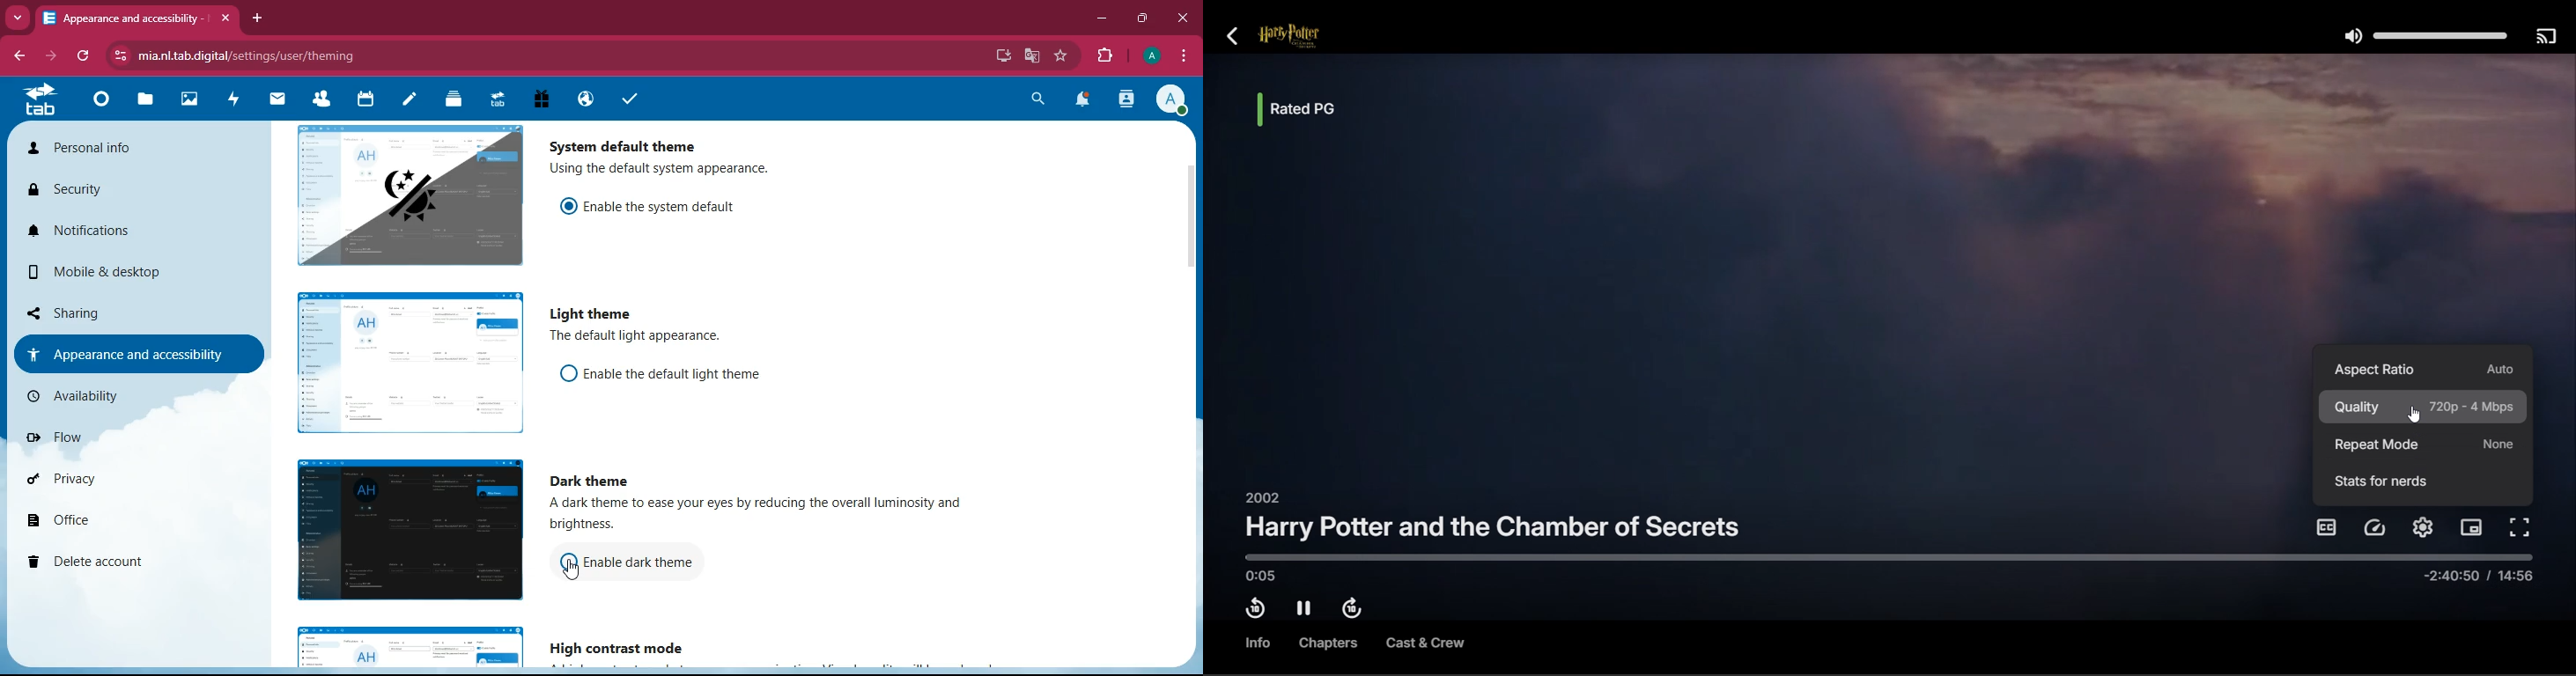  Describe the element at coordinates (1884, 558) in the screenshot. I see `Movie Timeline` at that location.